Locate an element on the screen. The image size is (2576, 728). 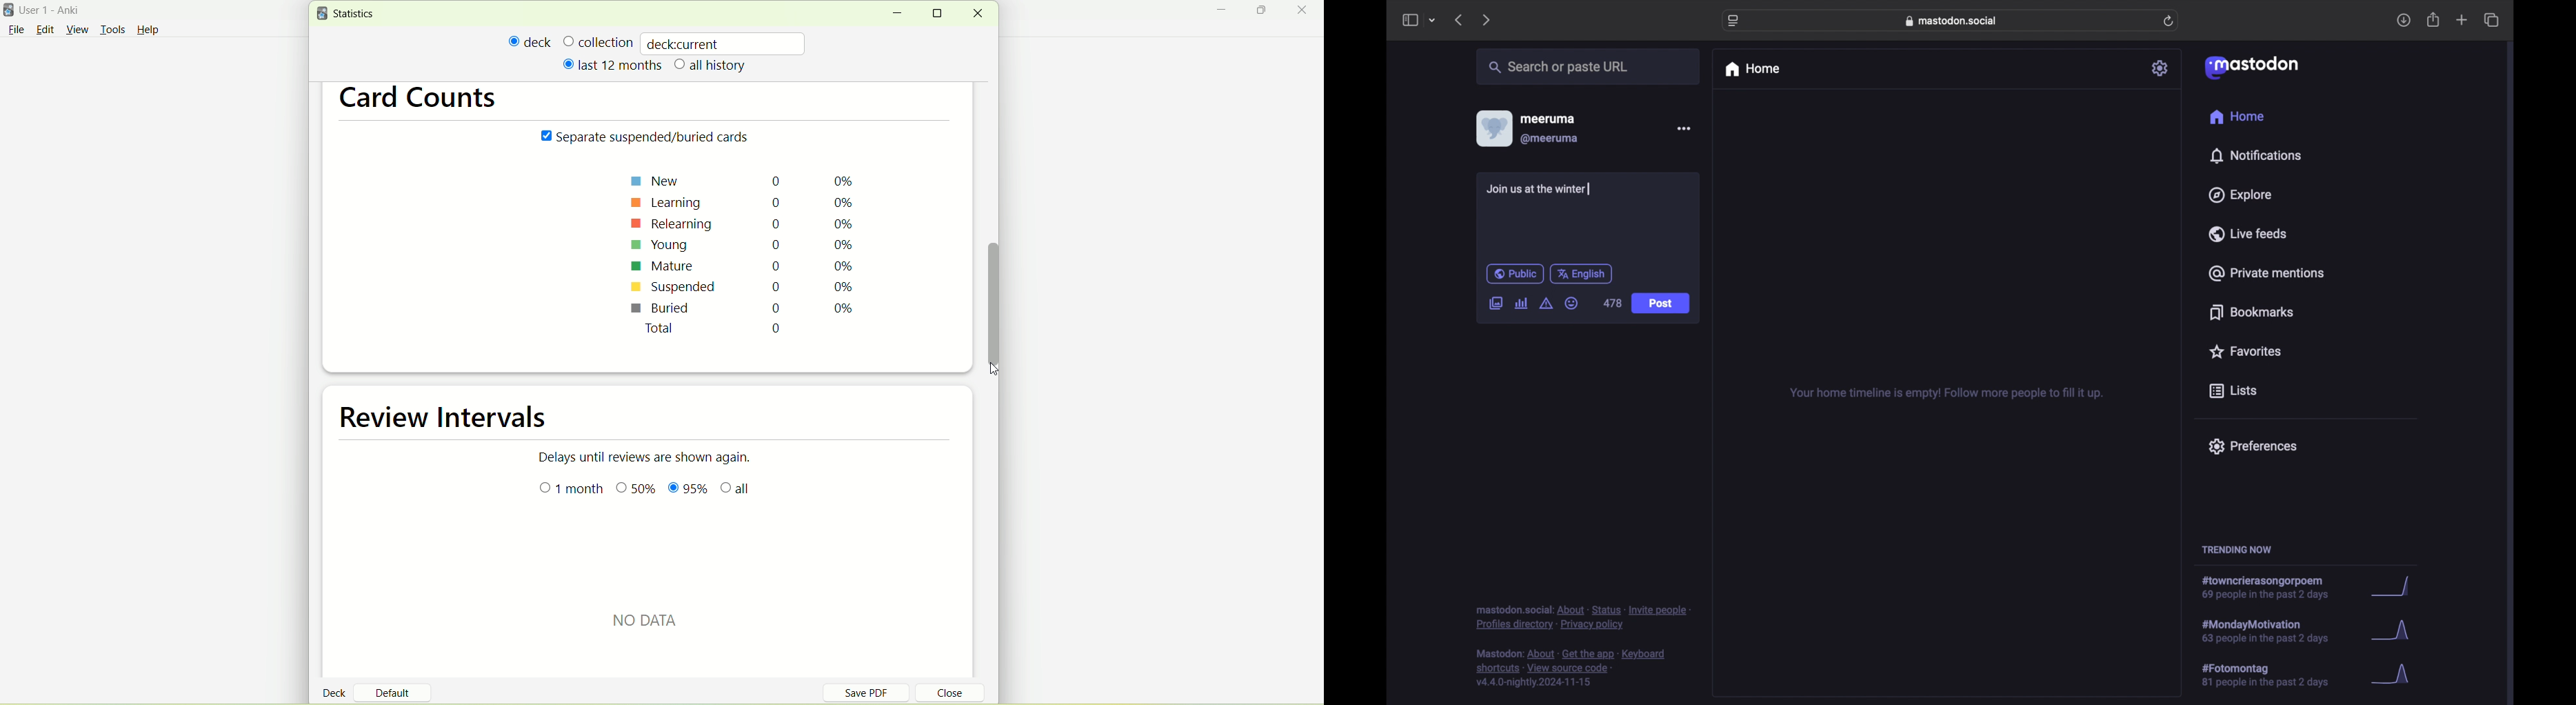
File  is located at coordinates (16, 30).